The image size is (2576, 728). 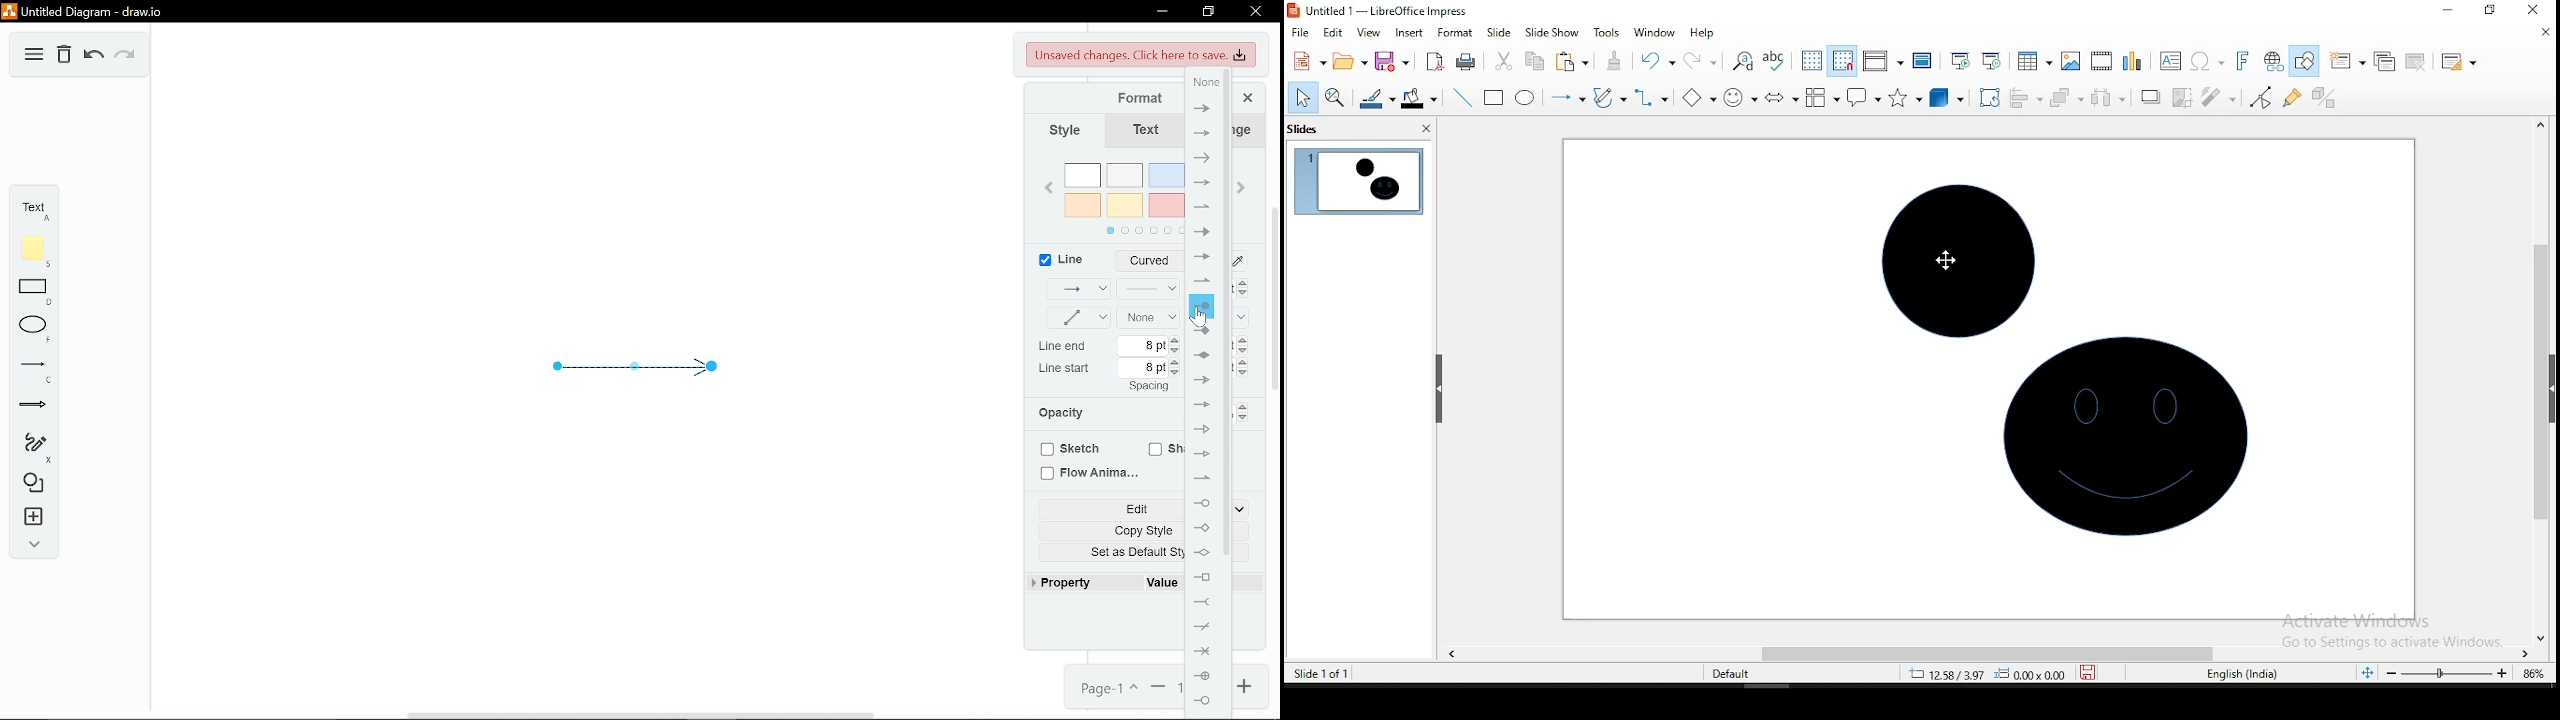 What do you see at coordinates (1063, 260) in the screenshot?
I see `Line` at bounding box center [1063, 260].